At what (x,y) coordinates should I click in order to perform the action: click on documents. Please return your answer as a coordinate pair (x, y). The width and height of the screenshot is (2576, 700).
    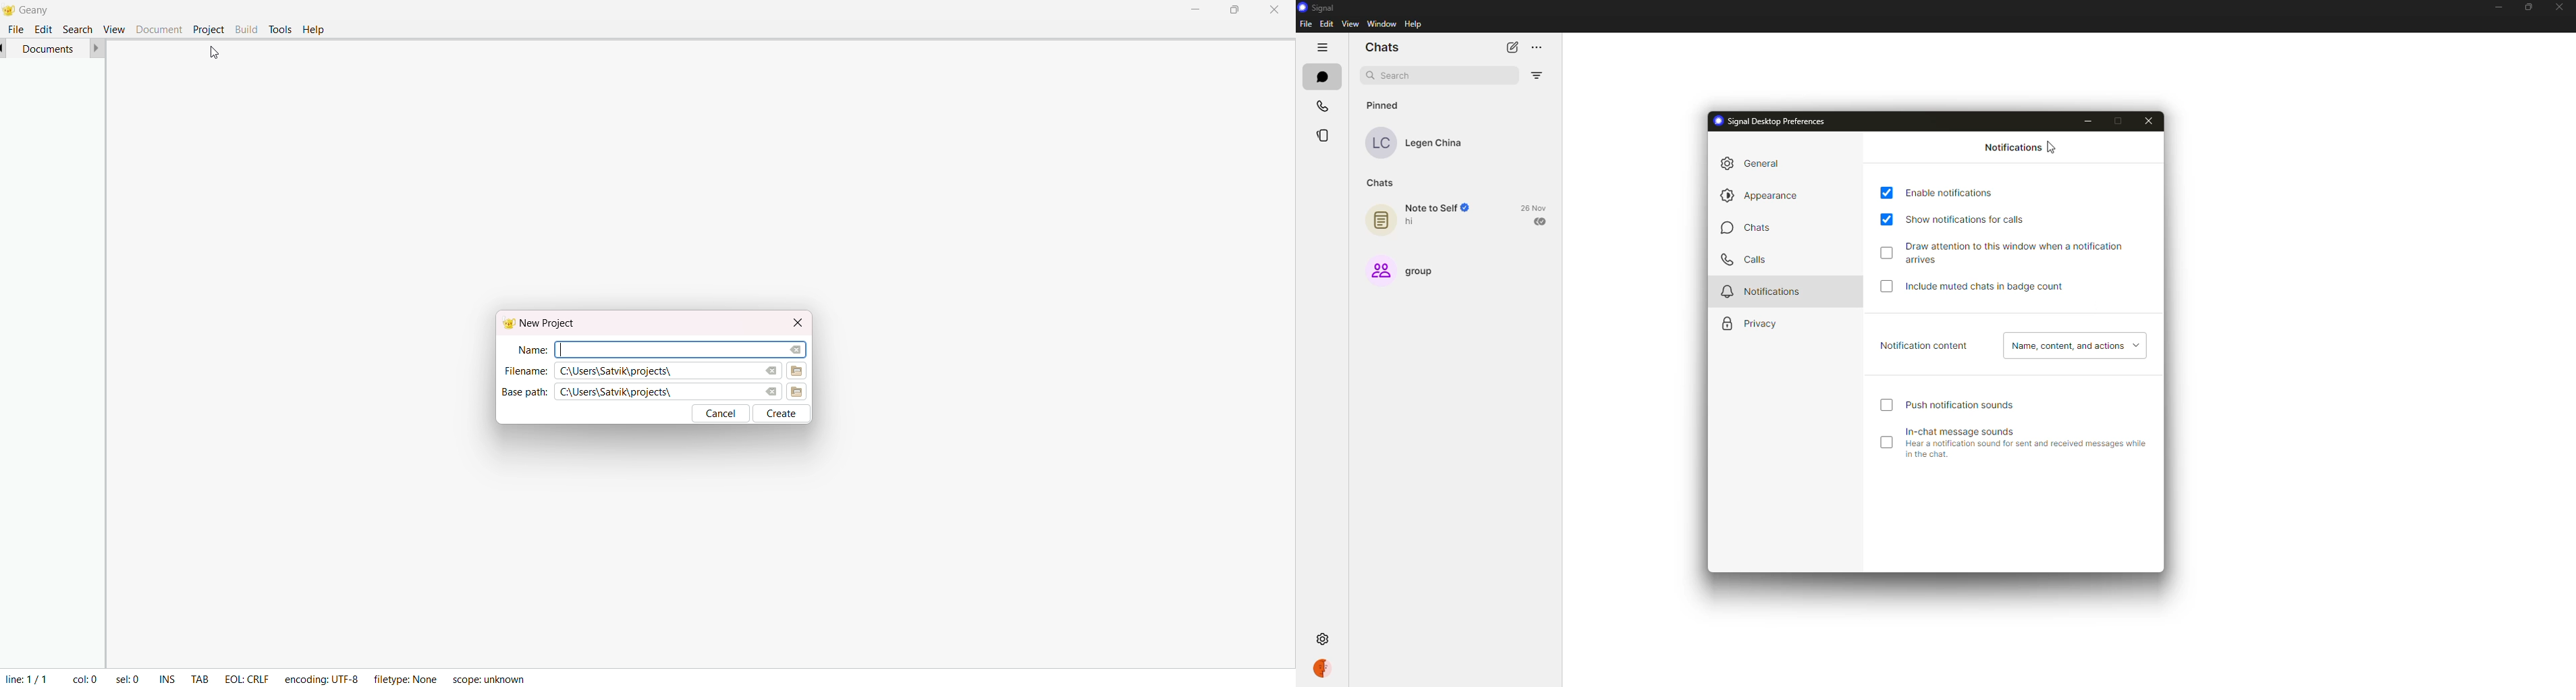
    Looking at the image, I should click on (49, 48).